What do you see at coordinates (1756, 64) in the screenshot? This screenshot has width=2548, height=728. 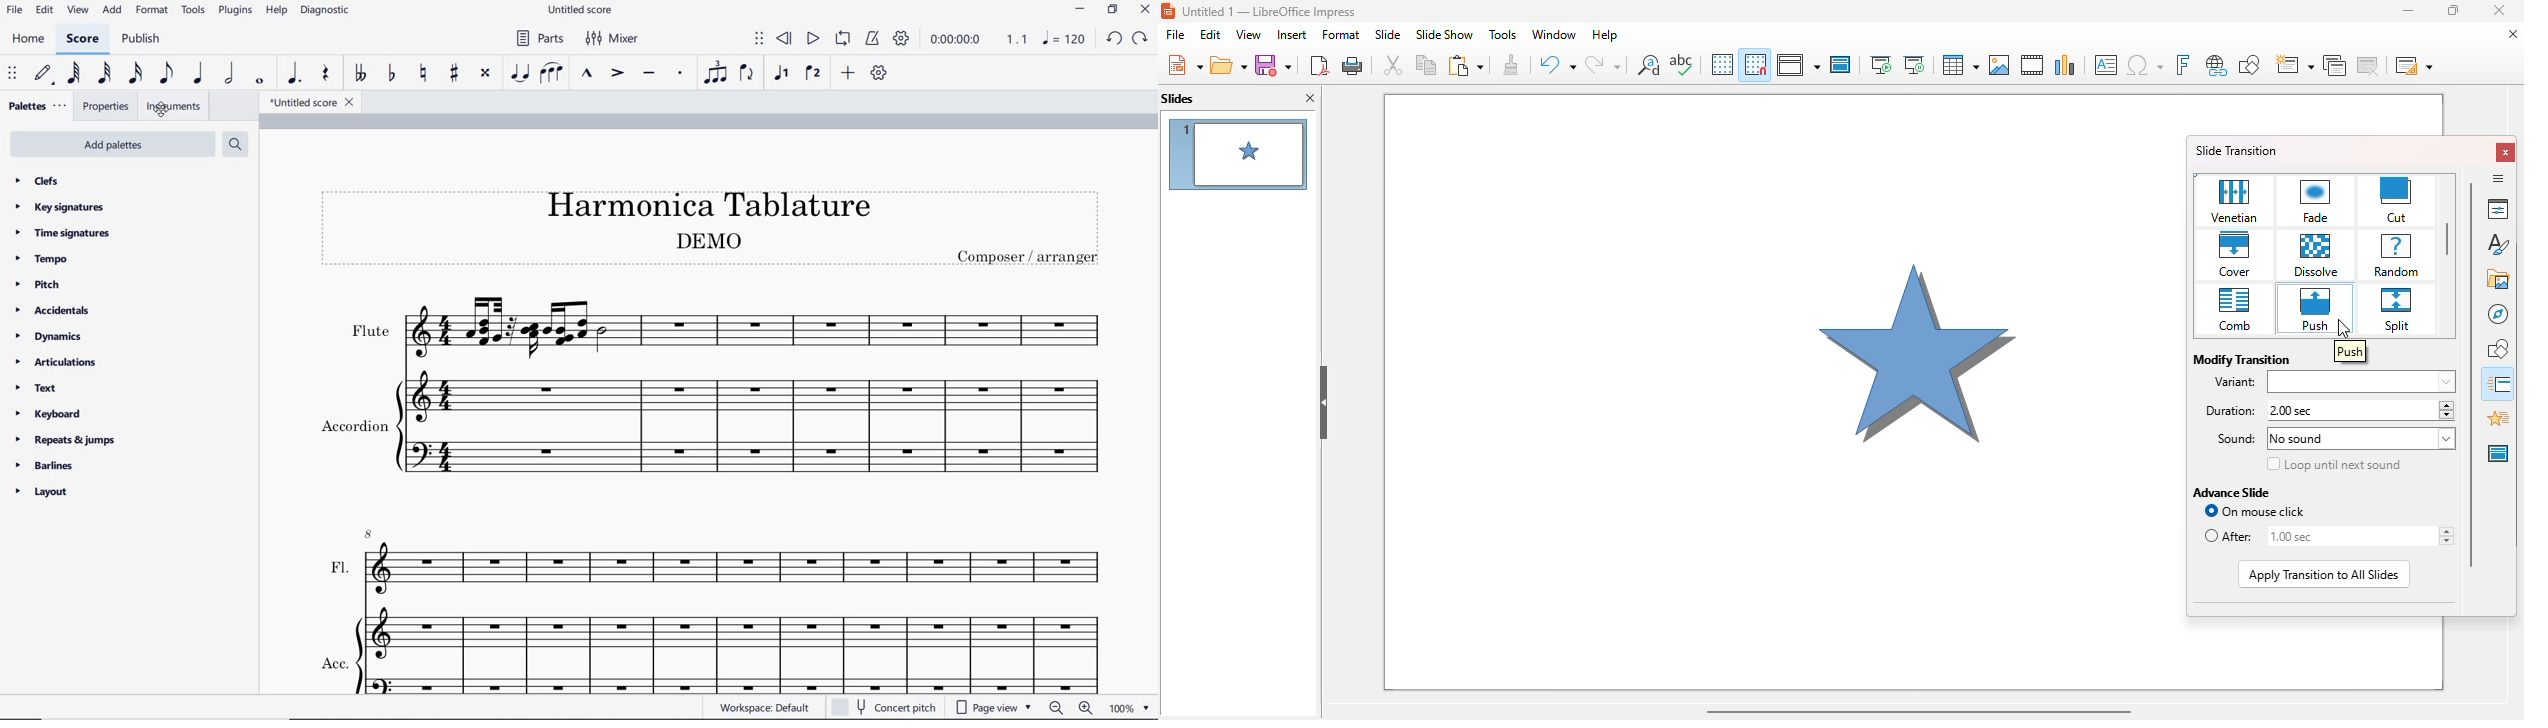 I see `snap to grid` at bounding box center [1756, 64].